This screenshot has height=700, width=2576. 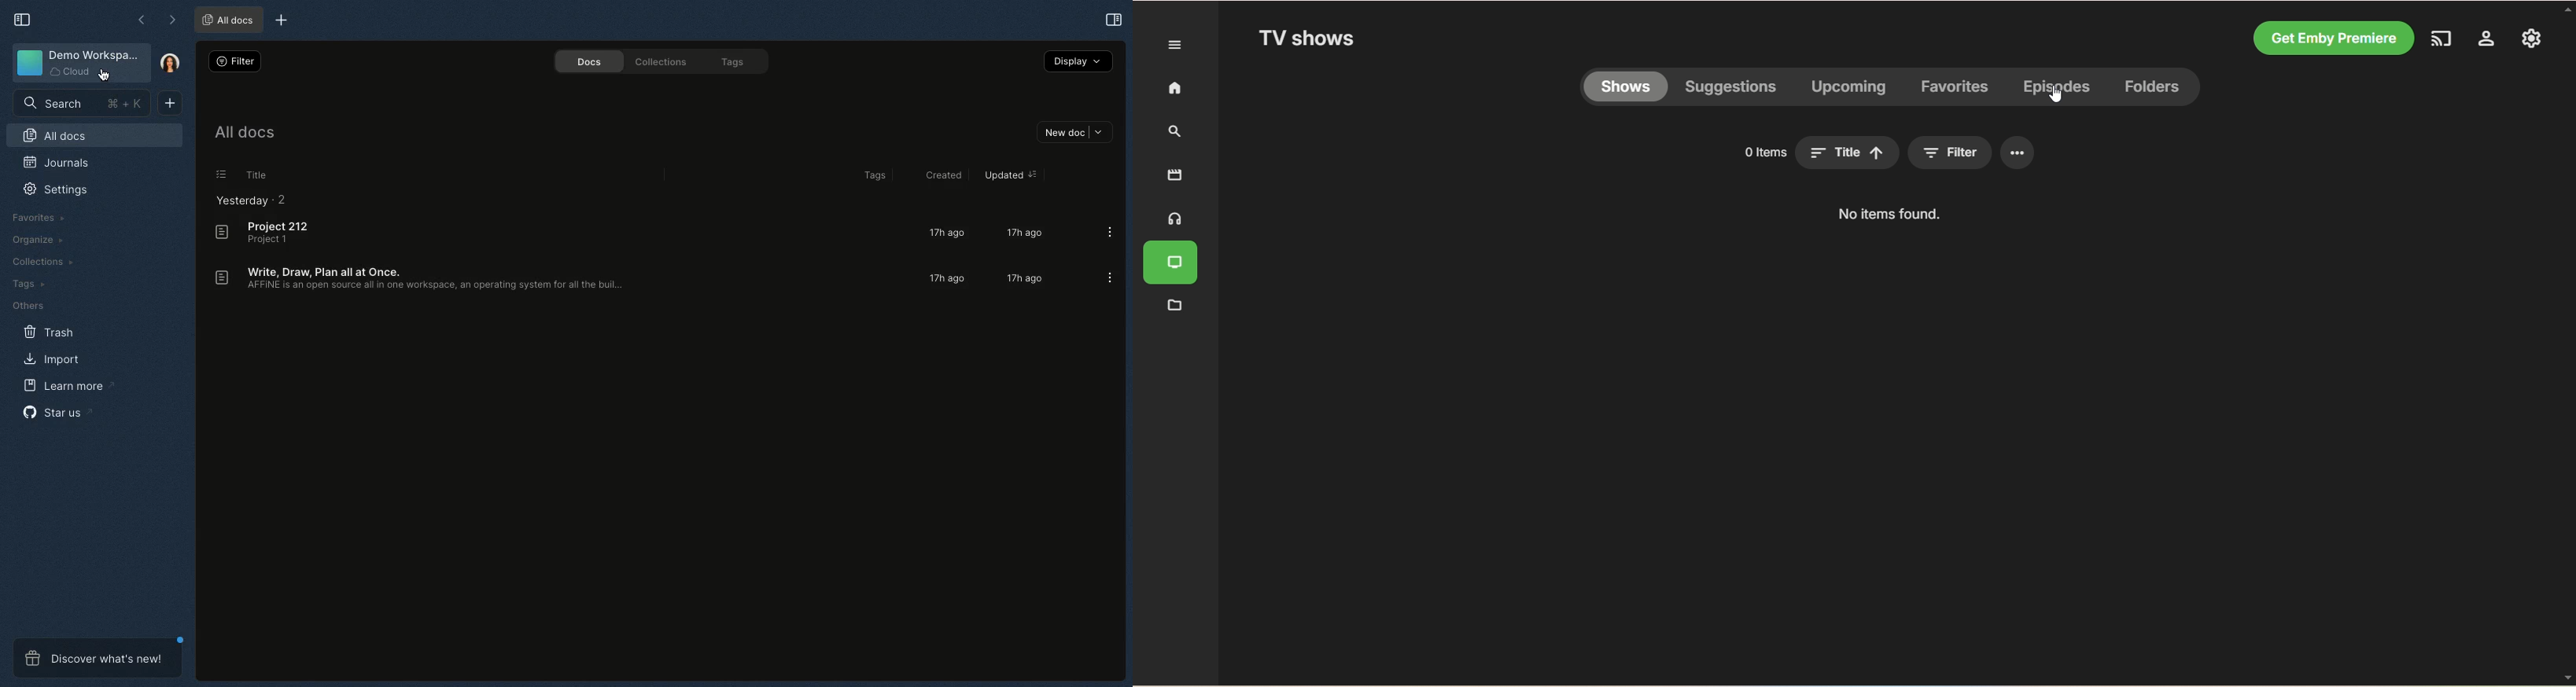 I want to click on home, so click(x=1168, y=89).